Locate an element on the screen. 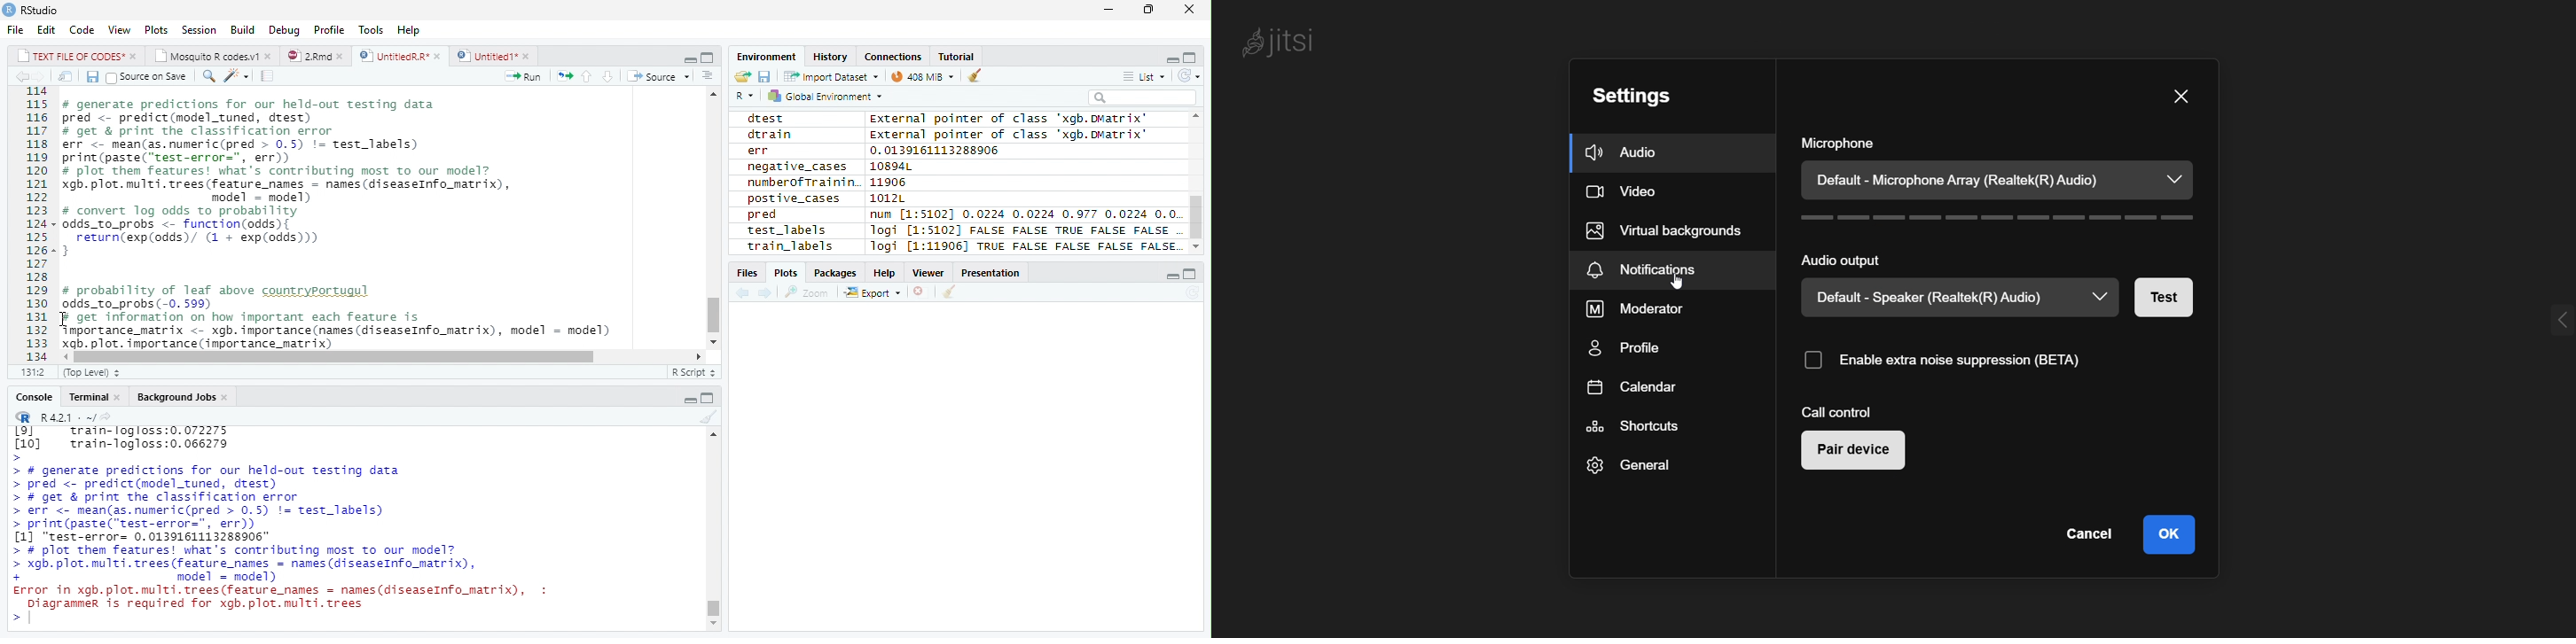  Show directory is located at coordinates (106, 416).